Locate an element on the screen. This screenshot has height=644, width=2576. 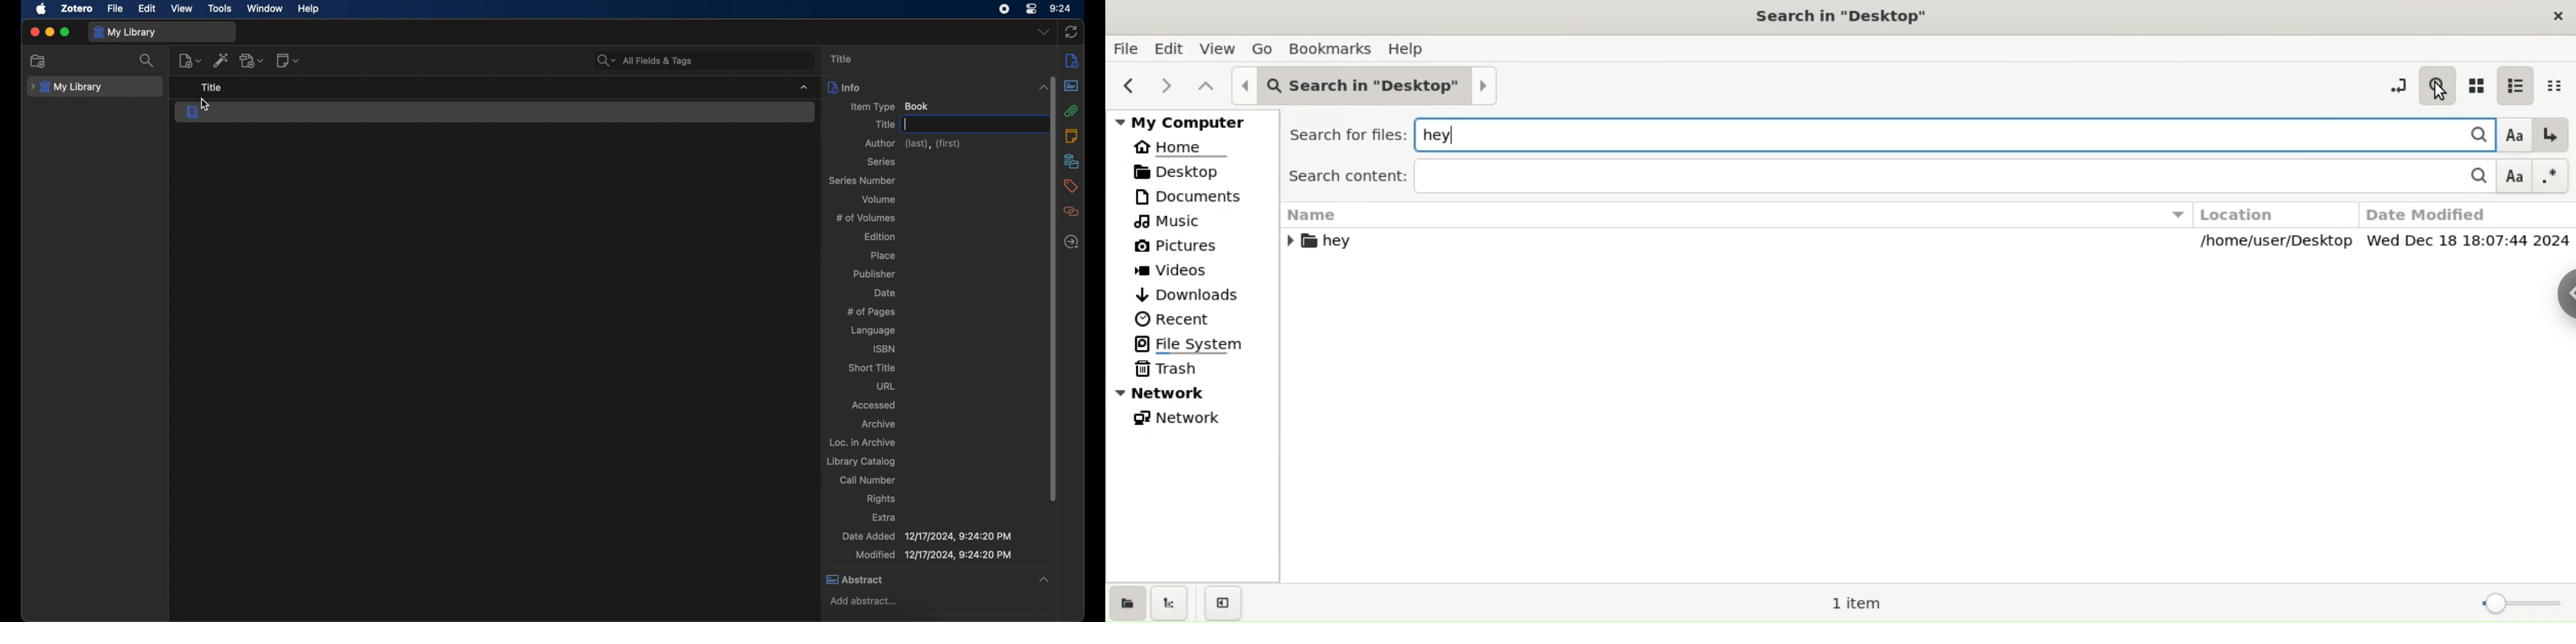
series number is located at coordinates (863, 181).